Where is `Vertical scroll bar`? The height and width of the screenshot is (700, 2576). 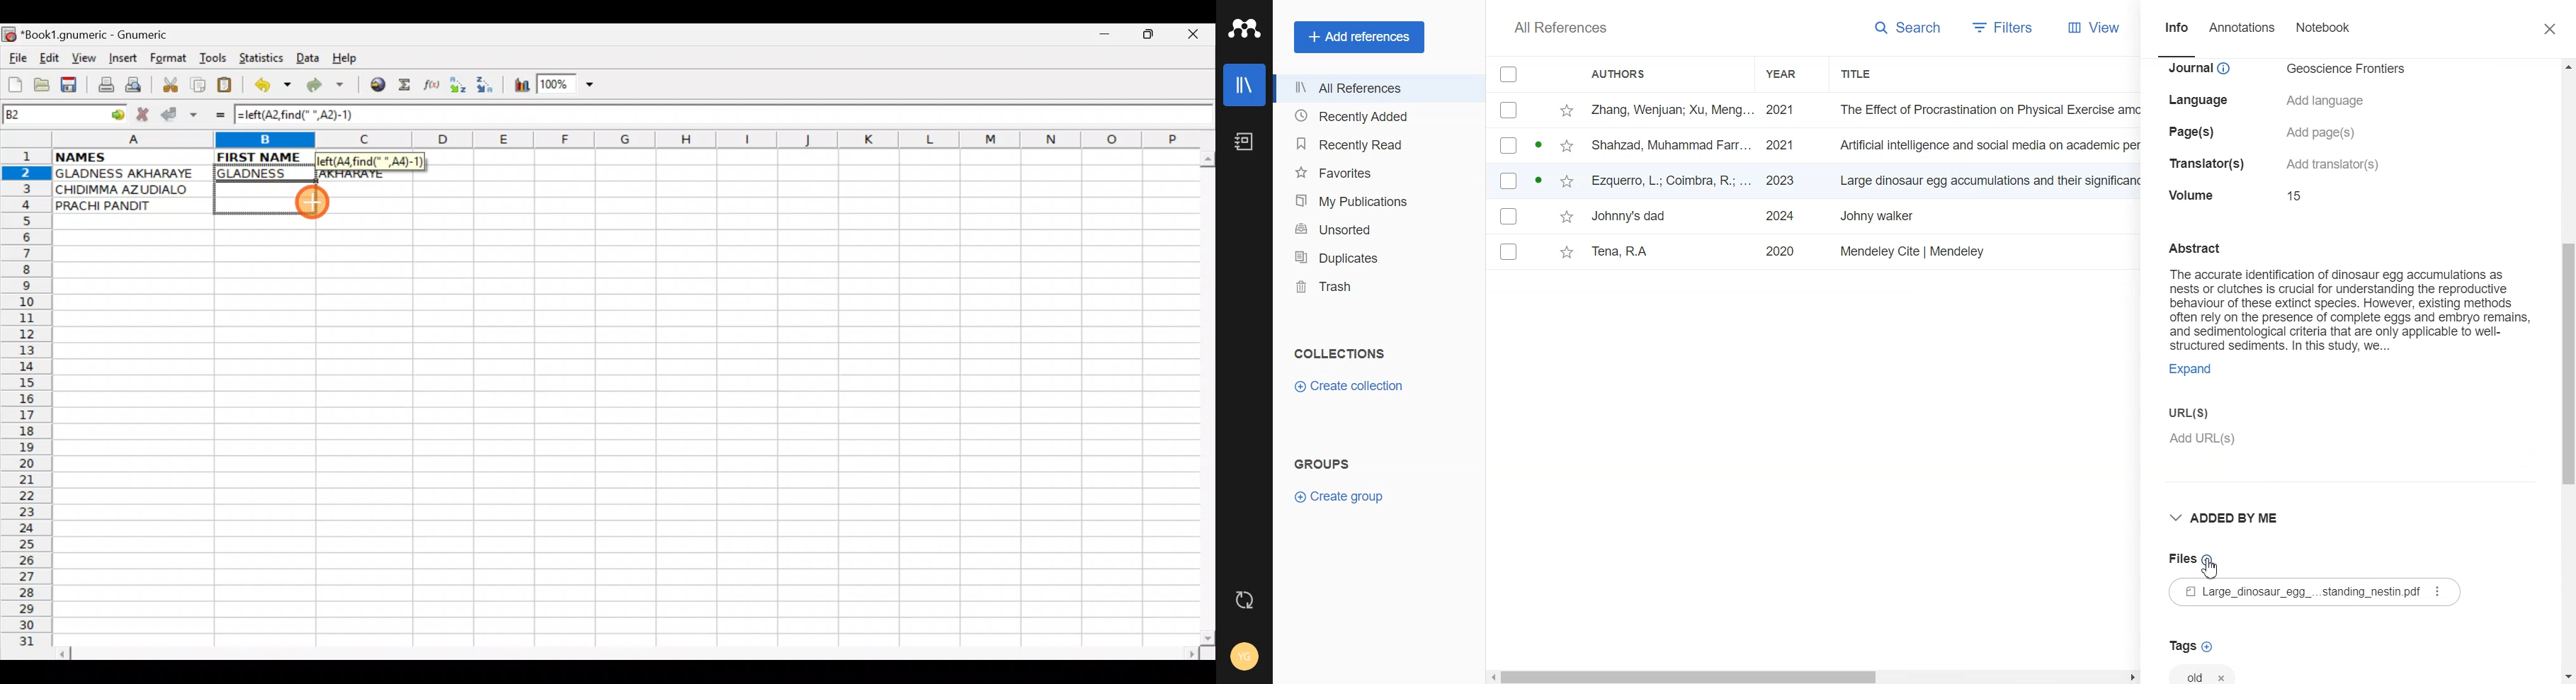
Vertical scroll bar is located at coordinates (2568, 370).